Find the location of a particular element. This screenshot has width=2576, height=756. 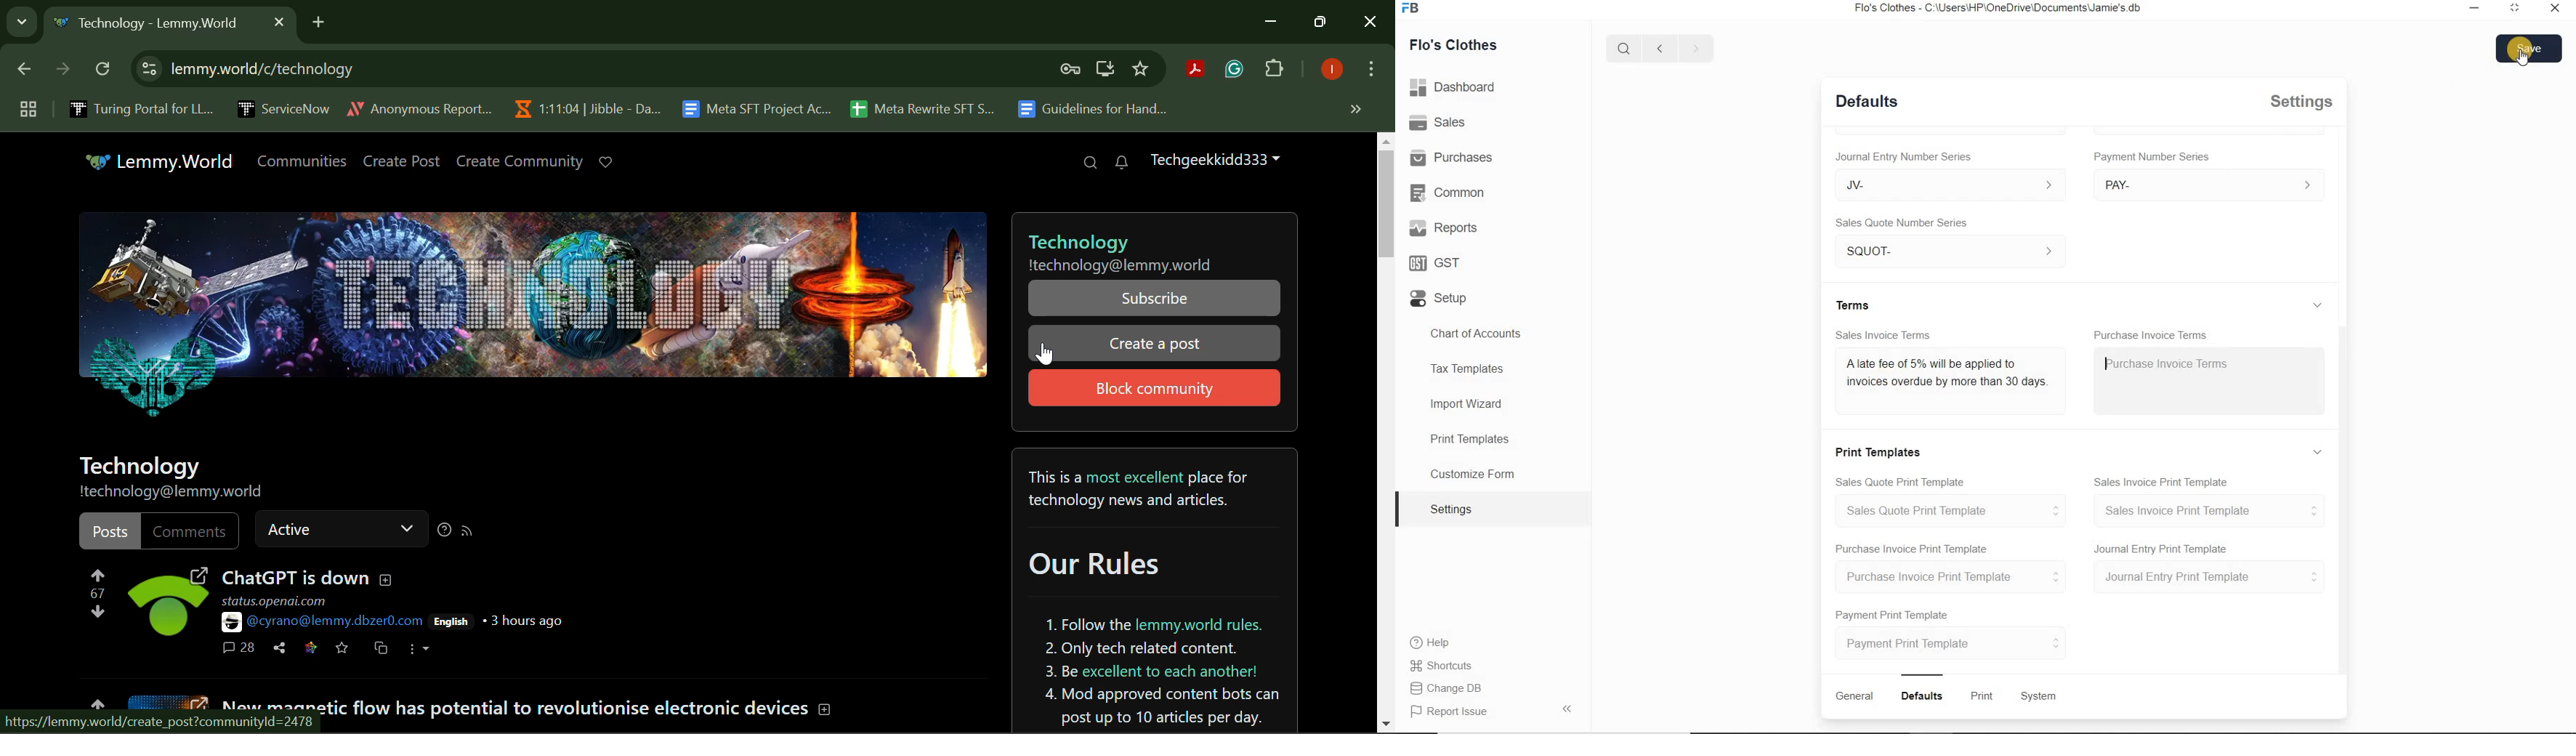

Post Media Preview is located at coordinates (166, 603).